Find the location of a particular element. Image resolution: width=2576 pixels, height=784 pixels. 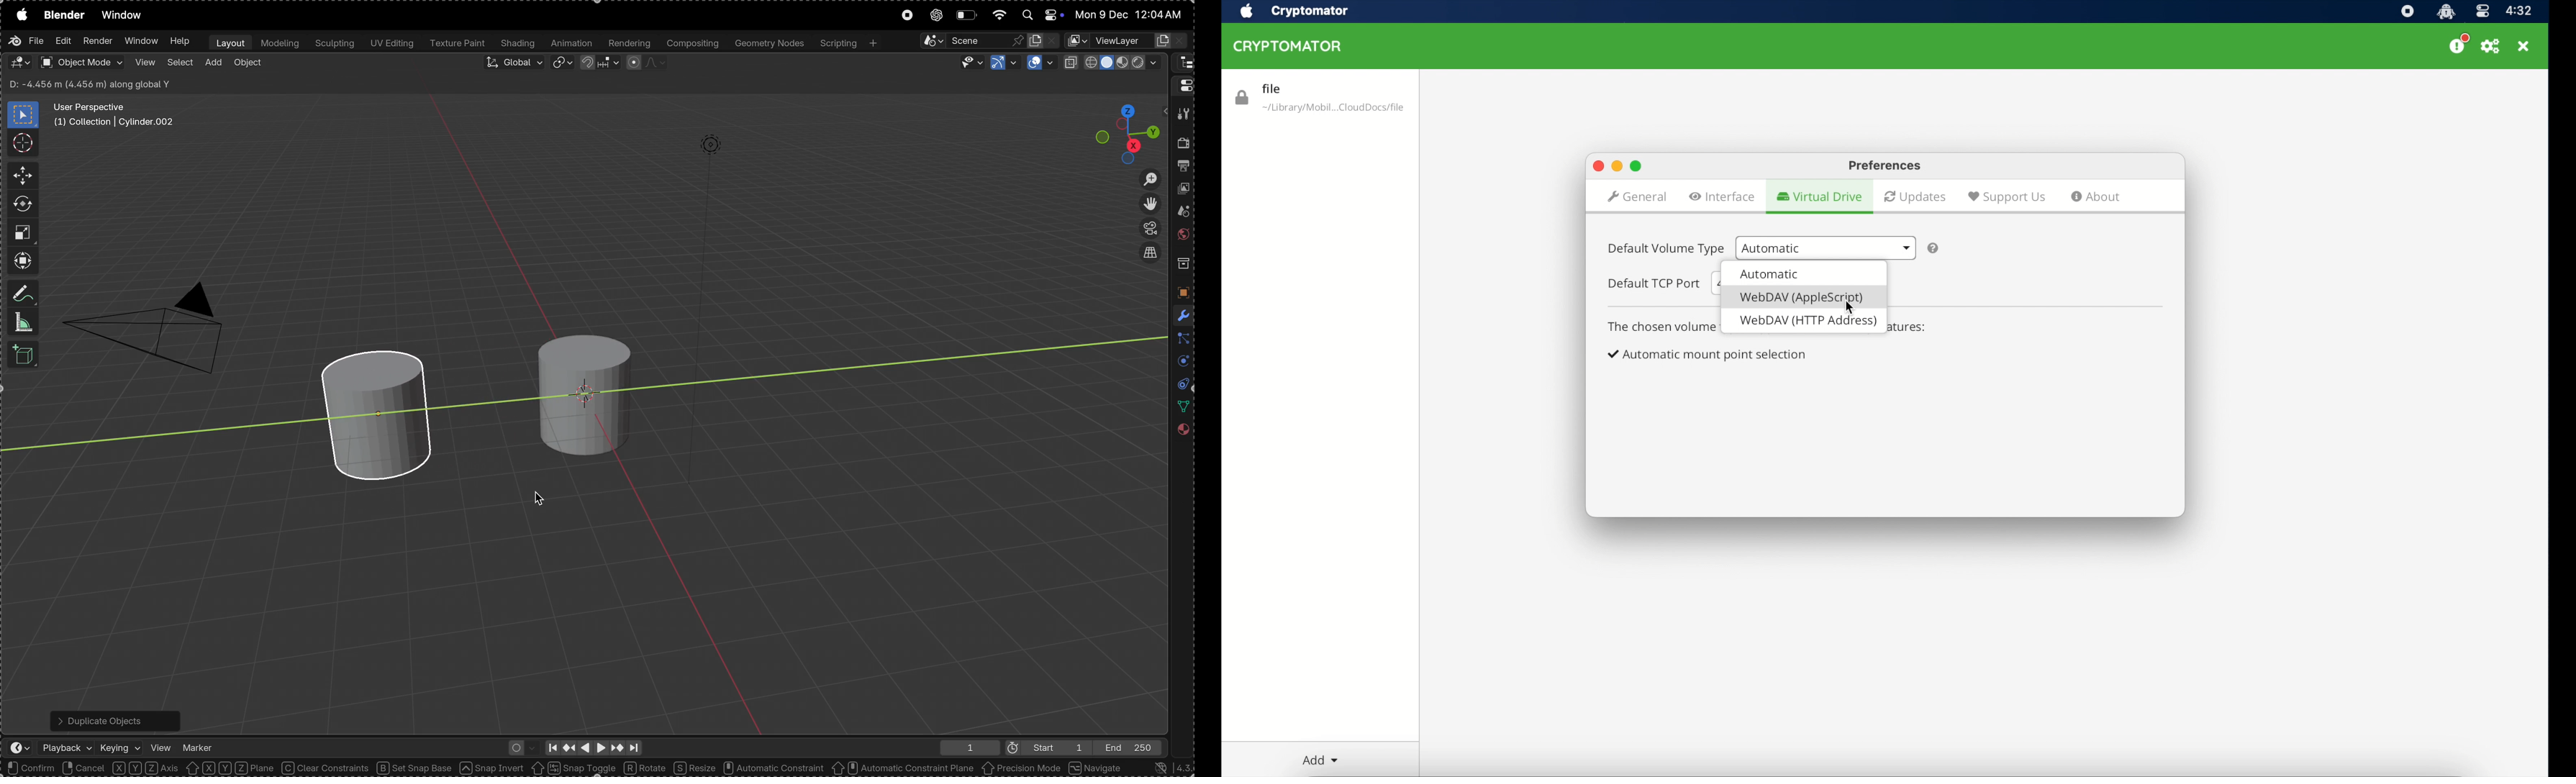

start 1 is located at coordinates (1043, 747).